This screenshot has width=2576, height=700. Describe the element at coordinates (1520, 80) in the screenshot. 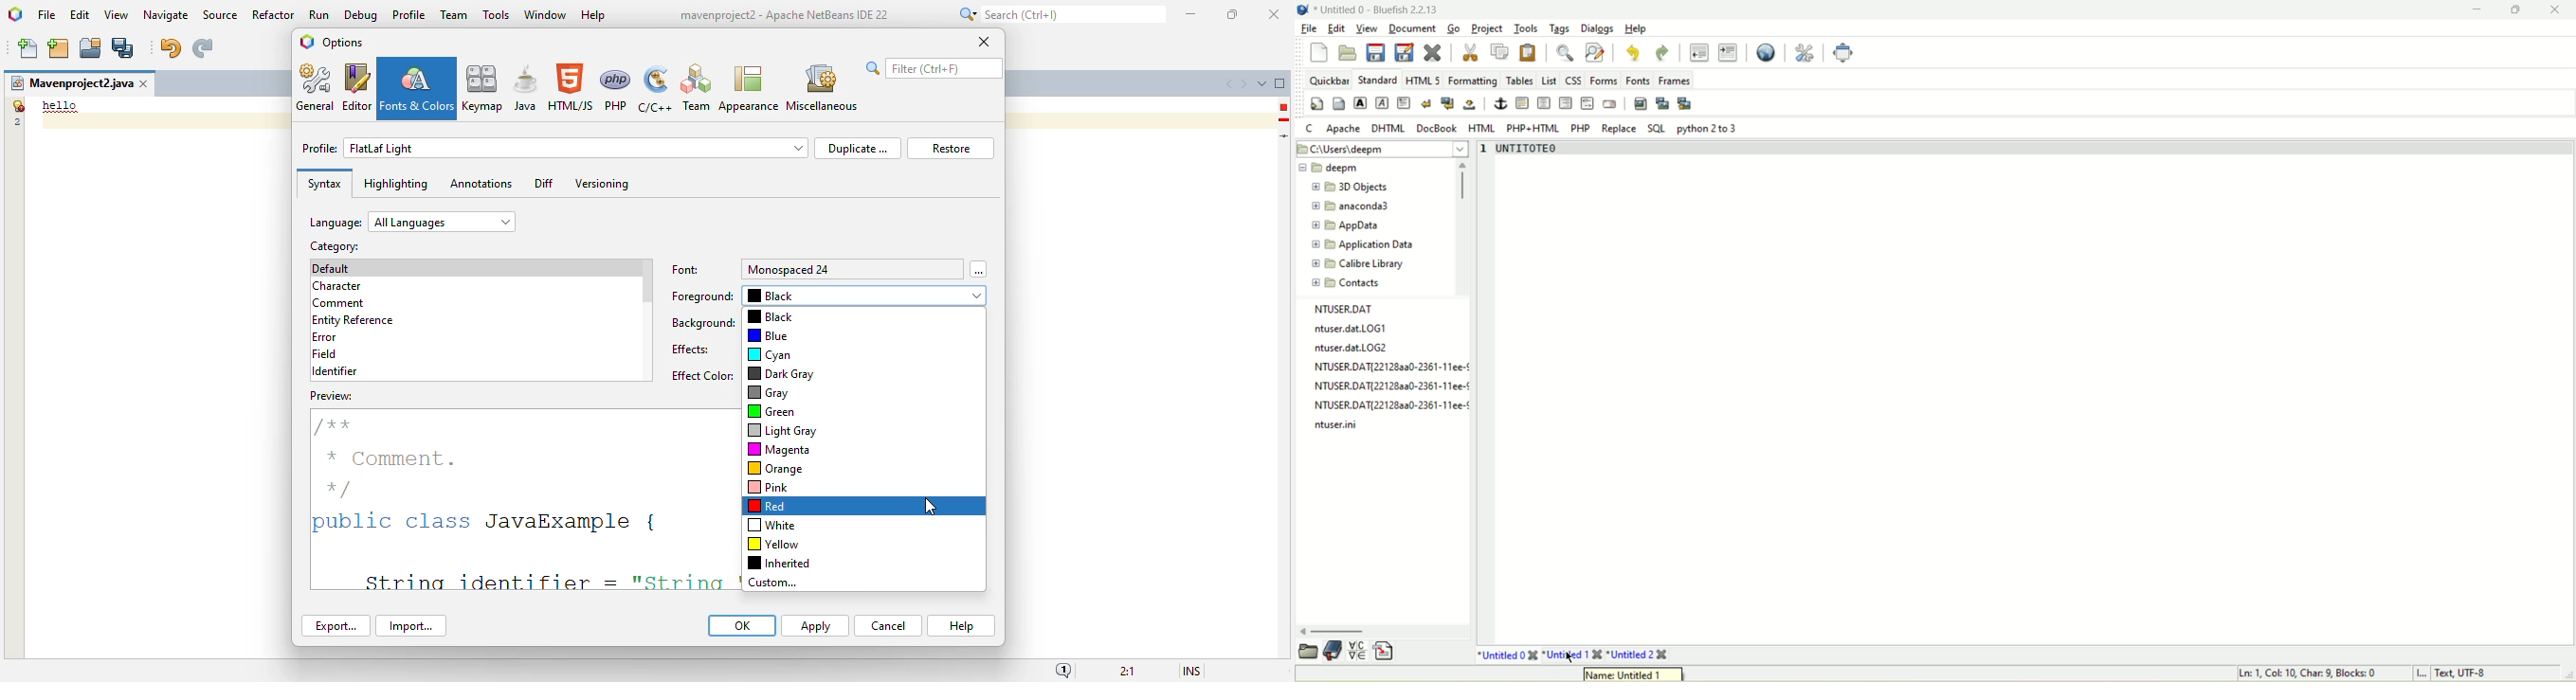

I see `Tables` at that location.